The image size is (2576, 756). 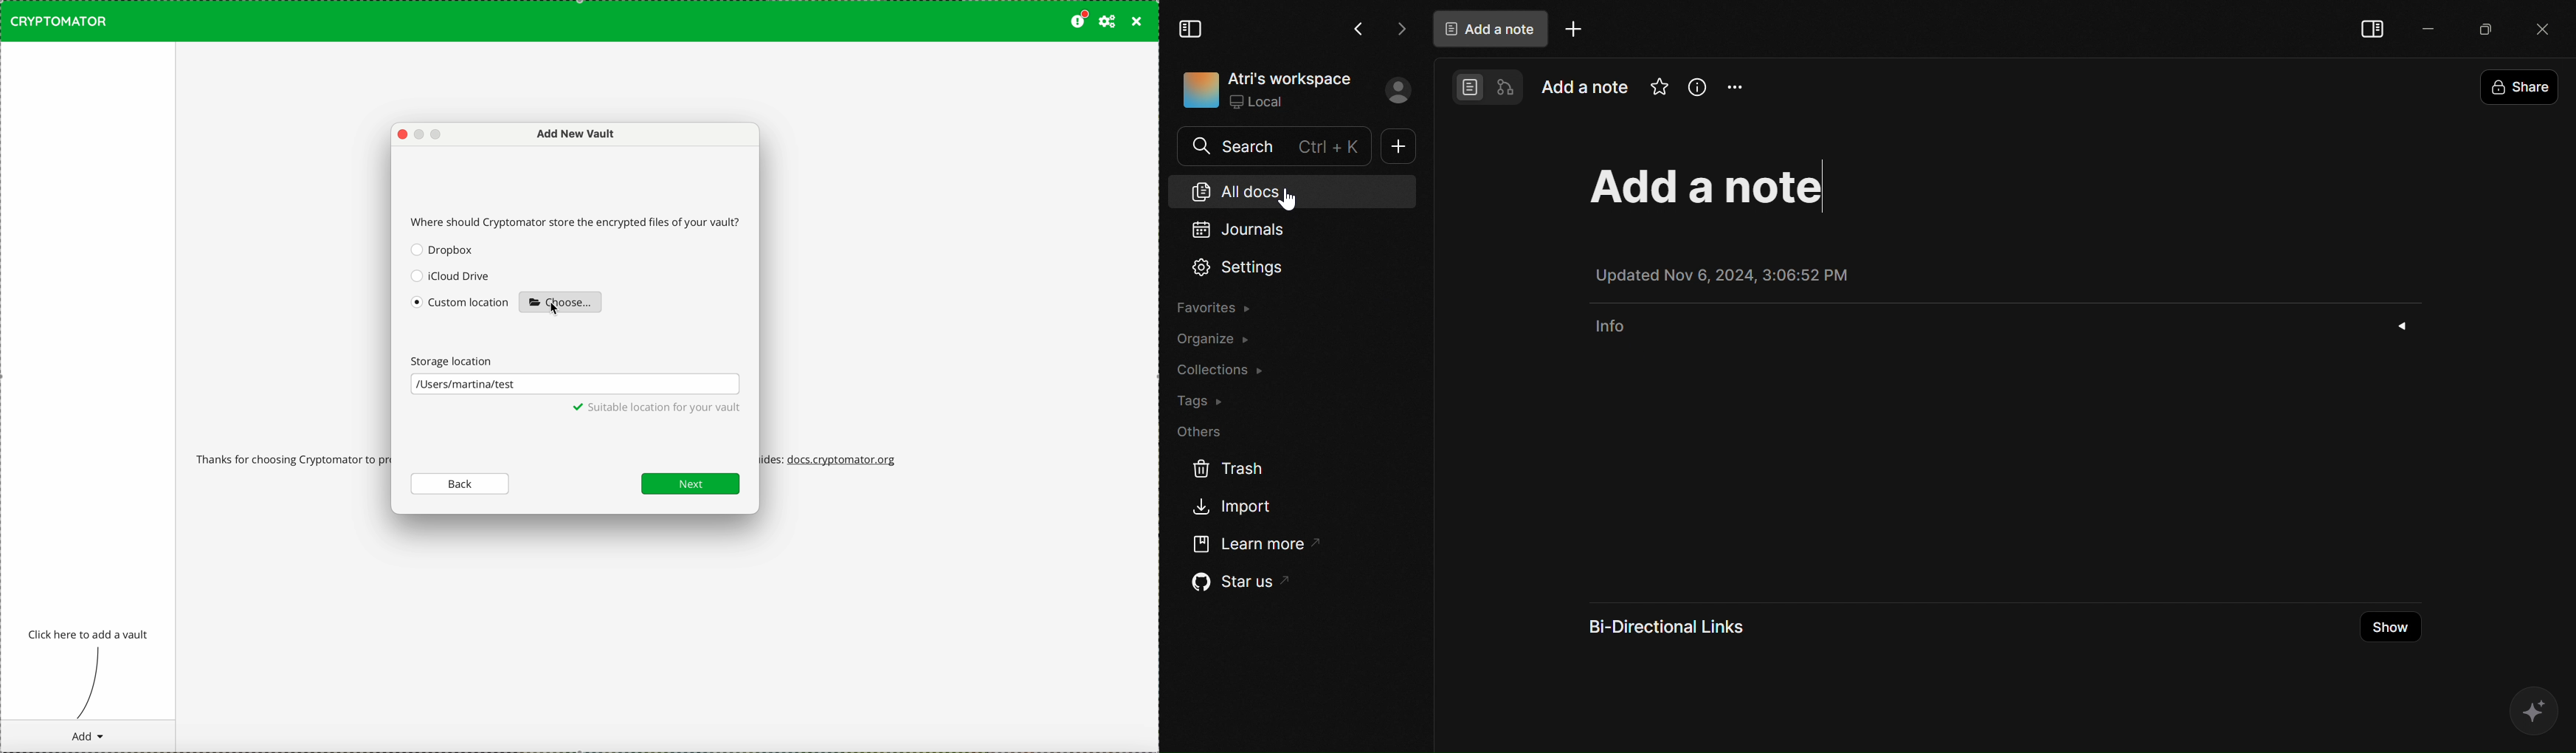 I want to click on preferences, so click(x=1107, y=22).